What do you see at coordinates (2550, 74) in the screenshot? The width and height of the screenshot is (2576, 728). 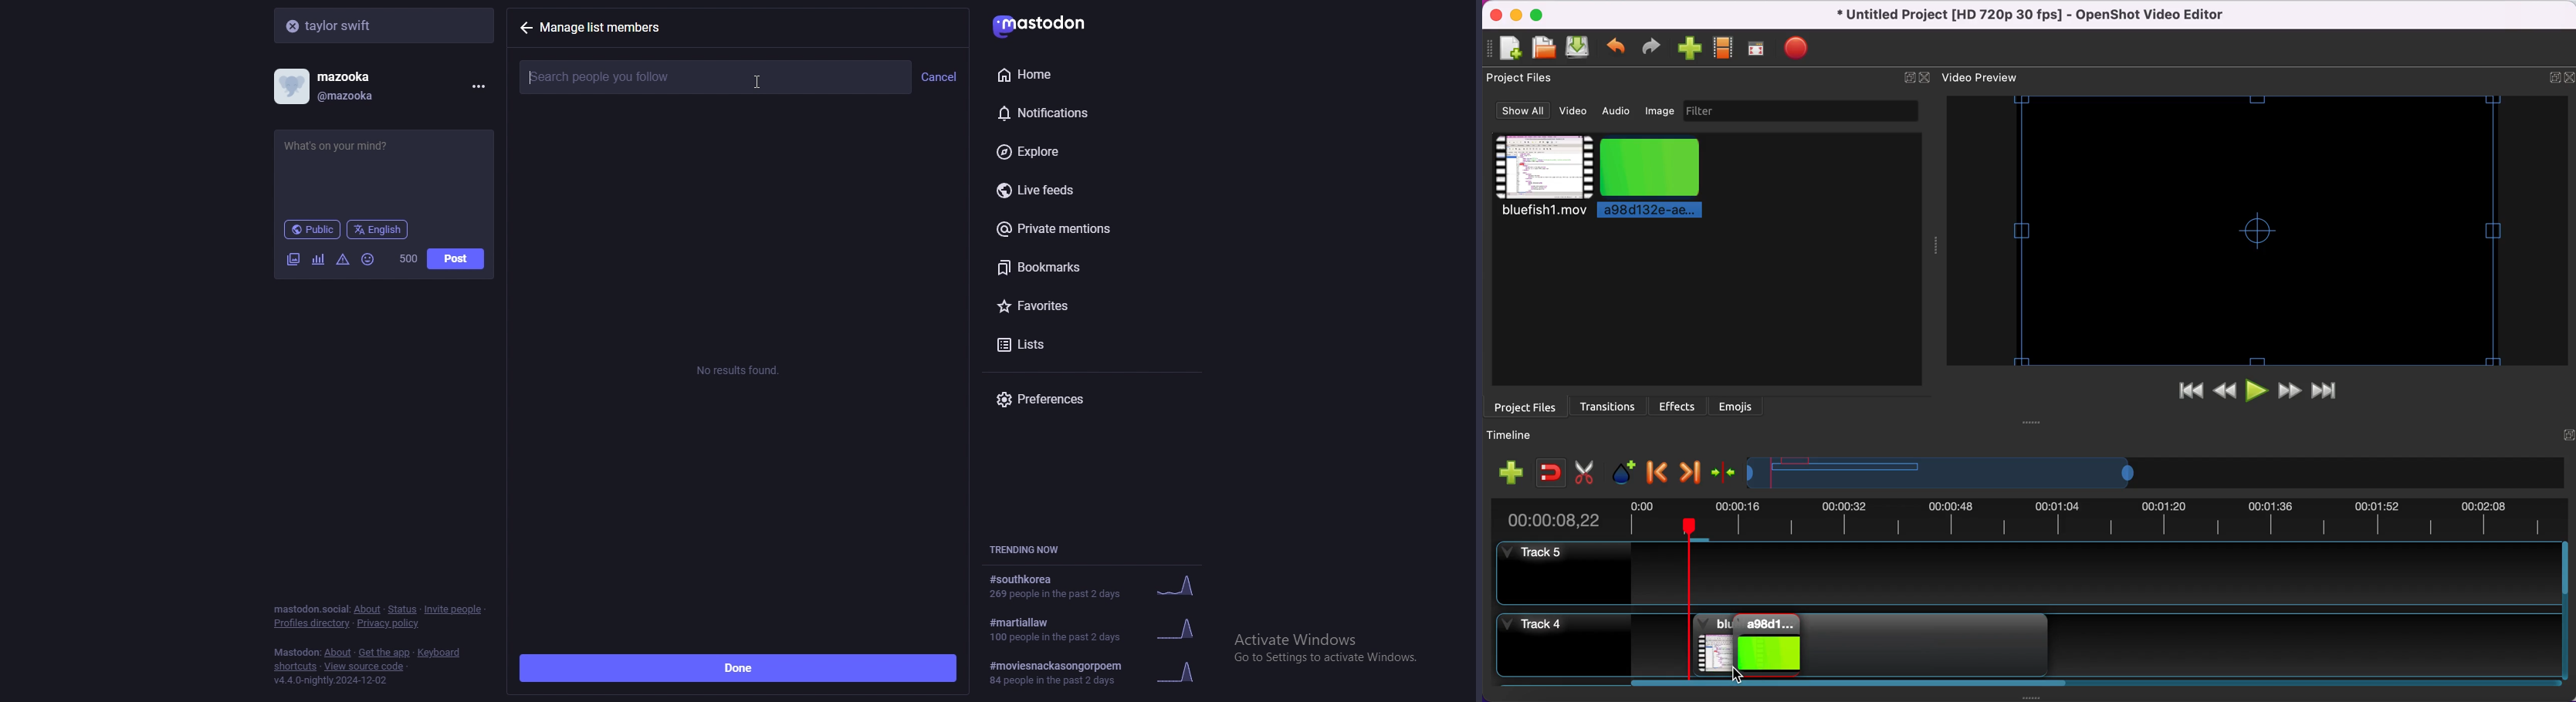 I see `expand/hide` at bounding box center [2550, 74].